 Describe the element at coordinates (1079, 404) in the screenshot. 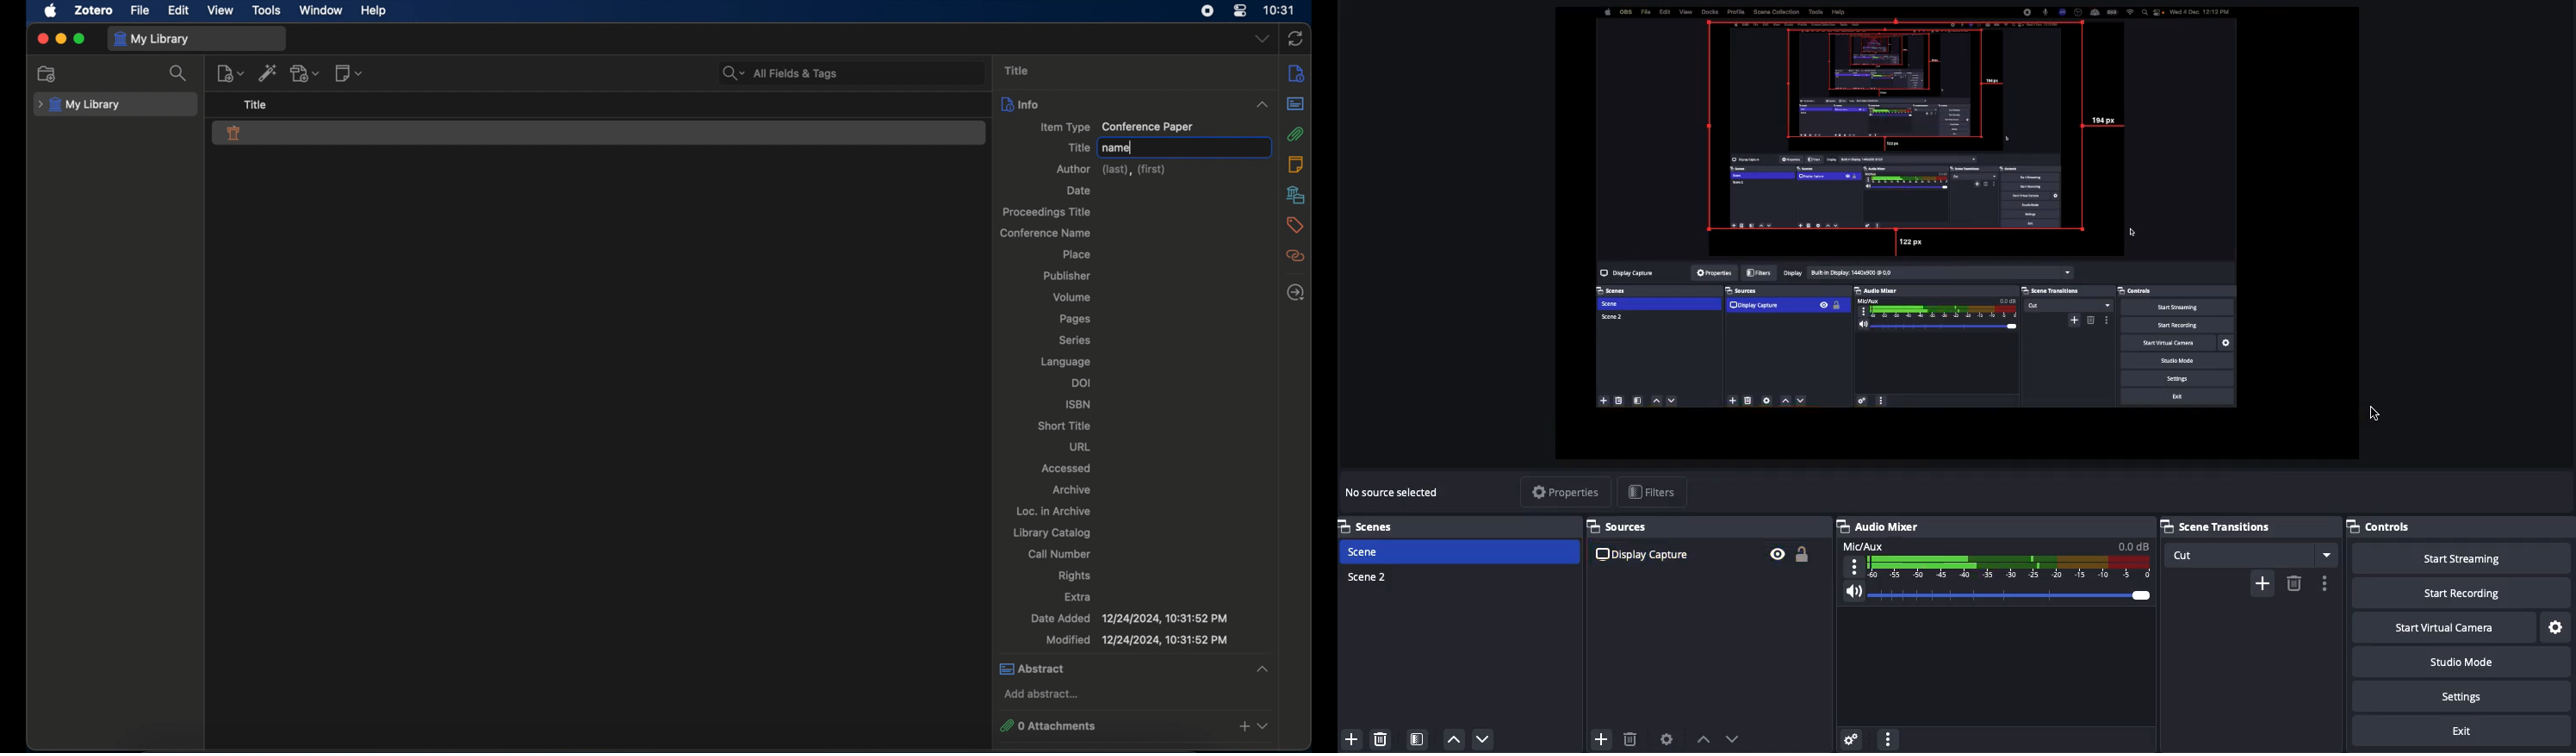

I see `isbn` at that location.